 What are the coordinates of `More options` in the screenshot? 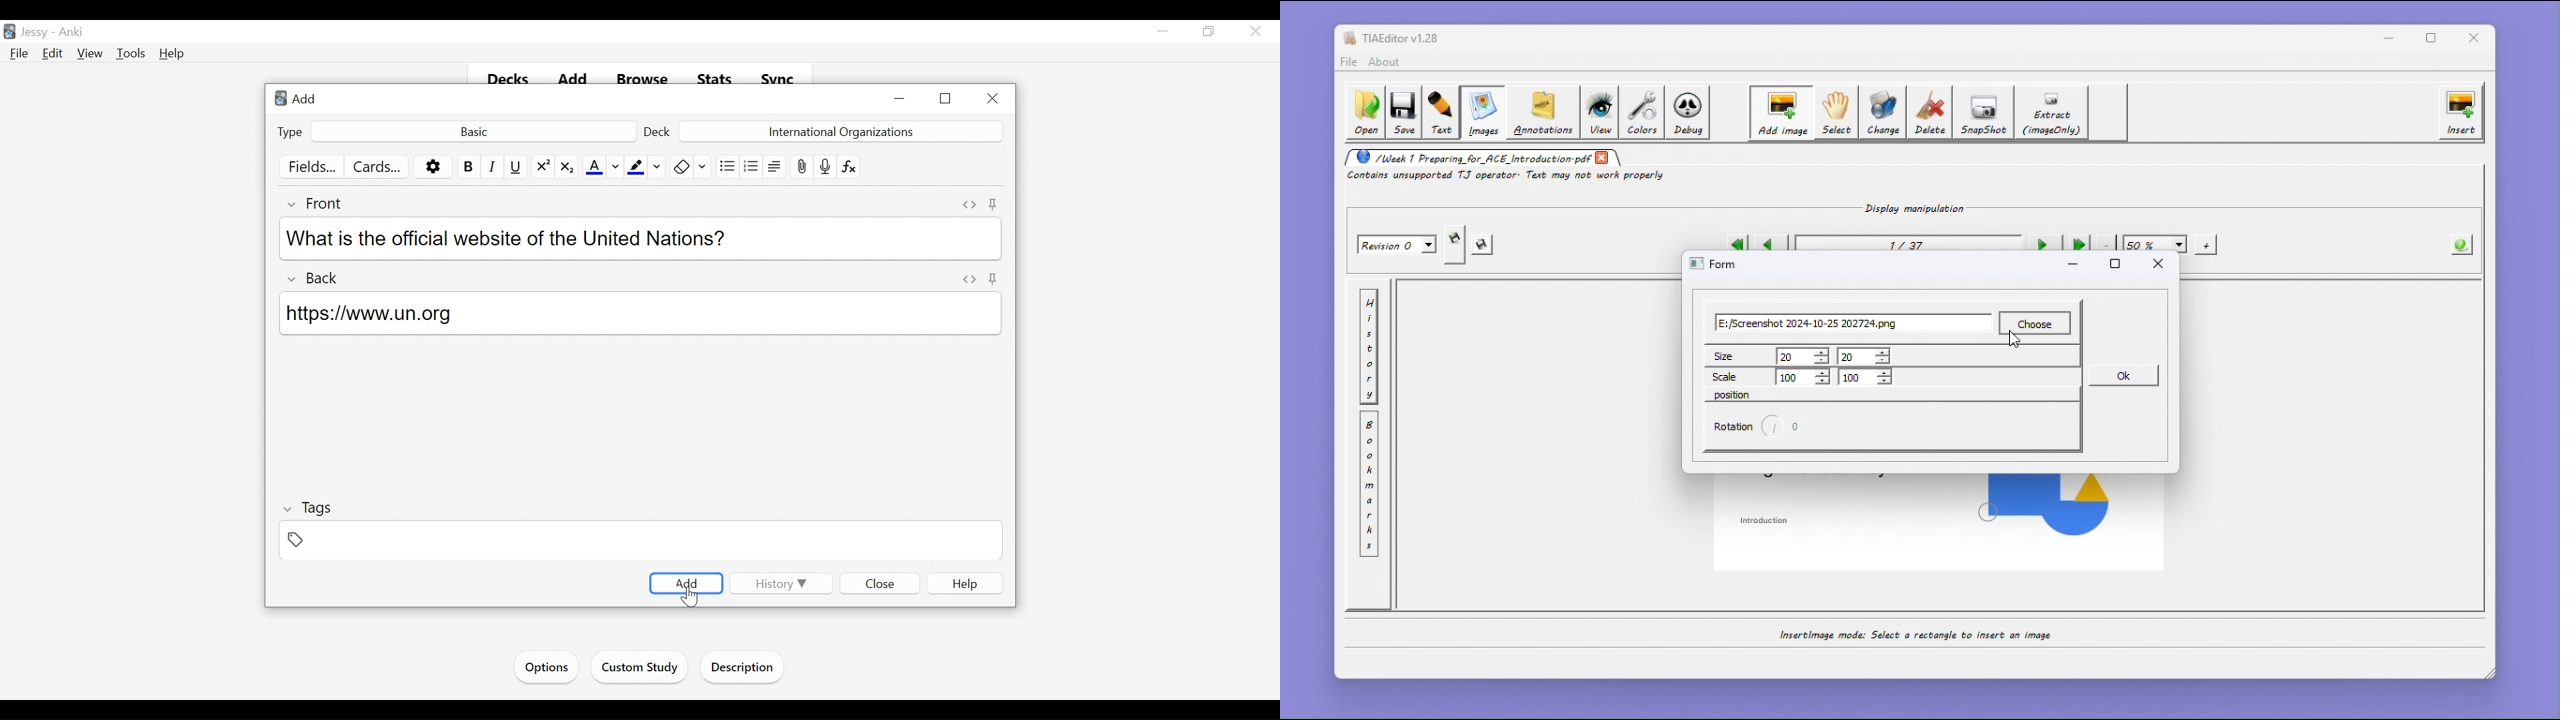 It's located at (433, 167).